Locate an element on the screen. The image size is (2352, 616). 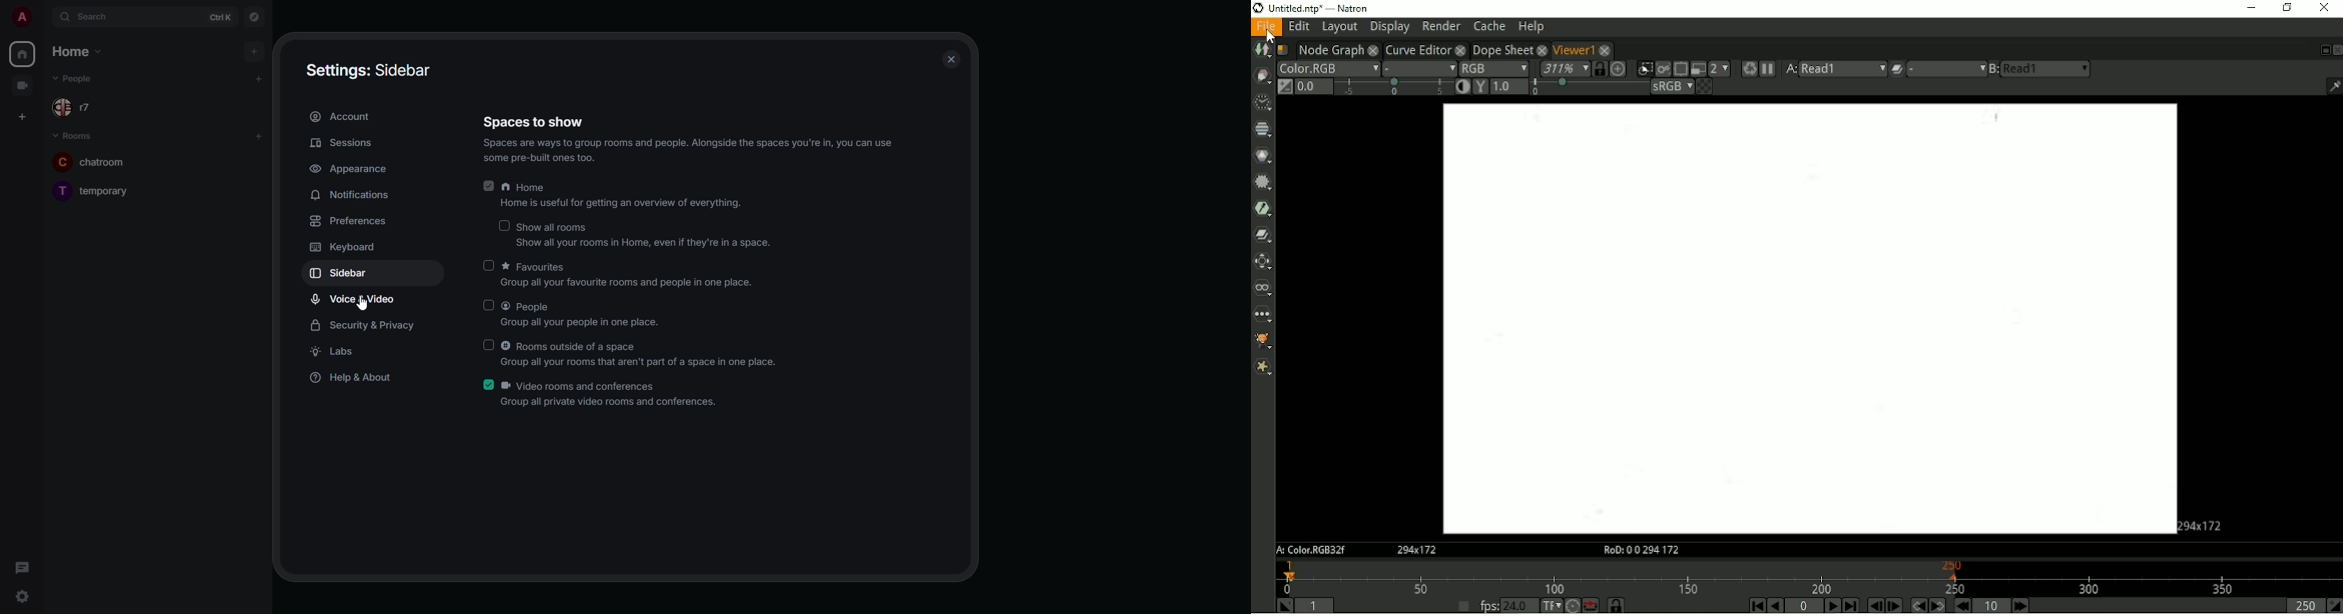
cursor is located at coordinates (362, 305).